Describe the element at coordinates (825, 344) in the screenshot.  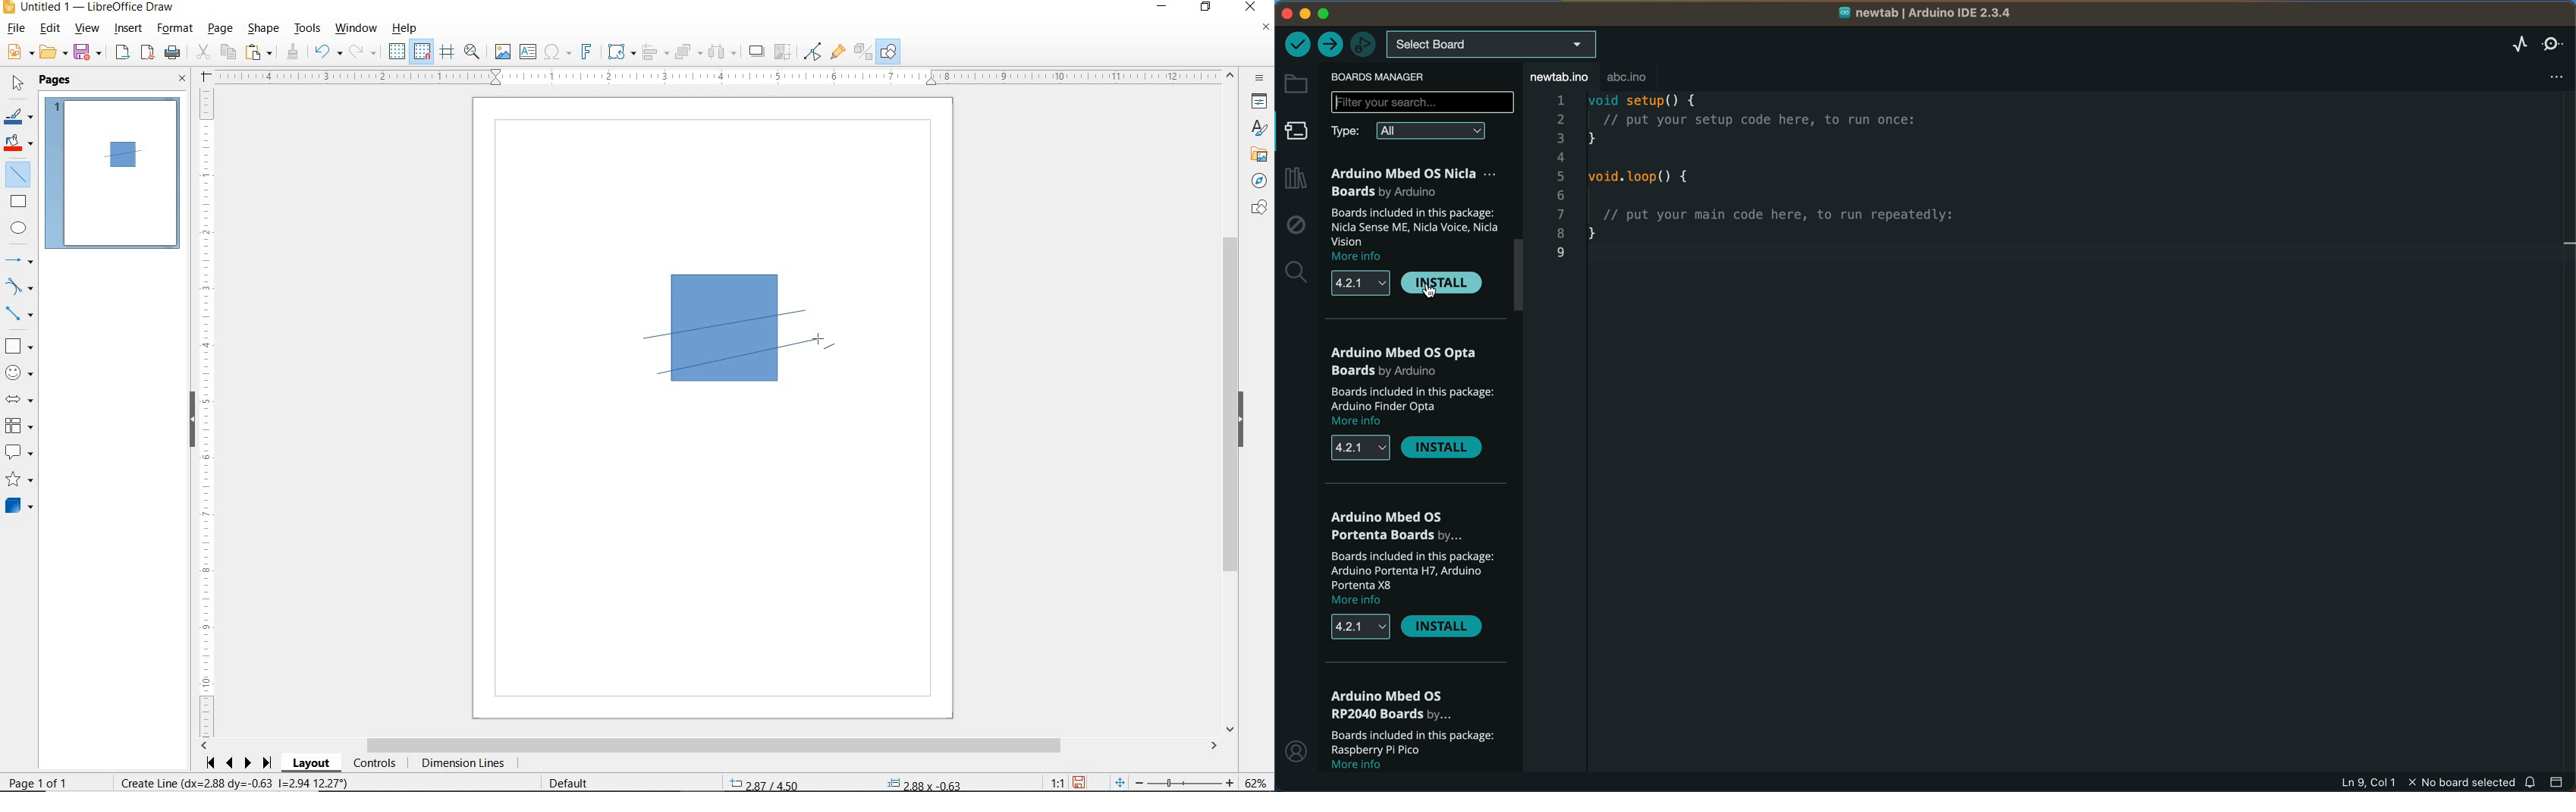
I see `LINE TOOL AT DRAG` at that location.